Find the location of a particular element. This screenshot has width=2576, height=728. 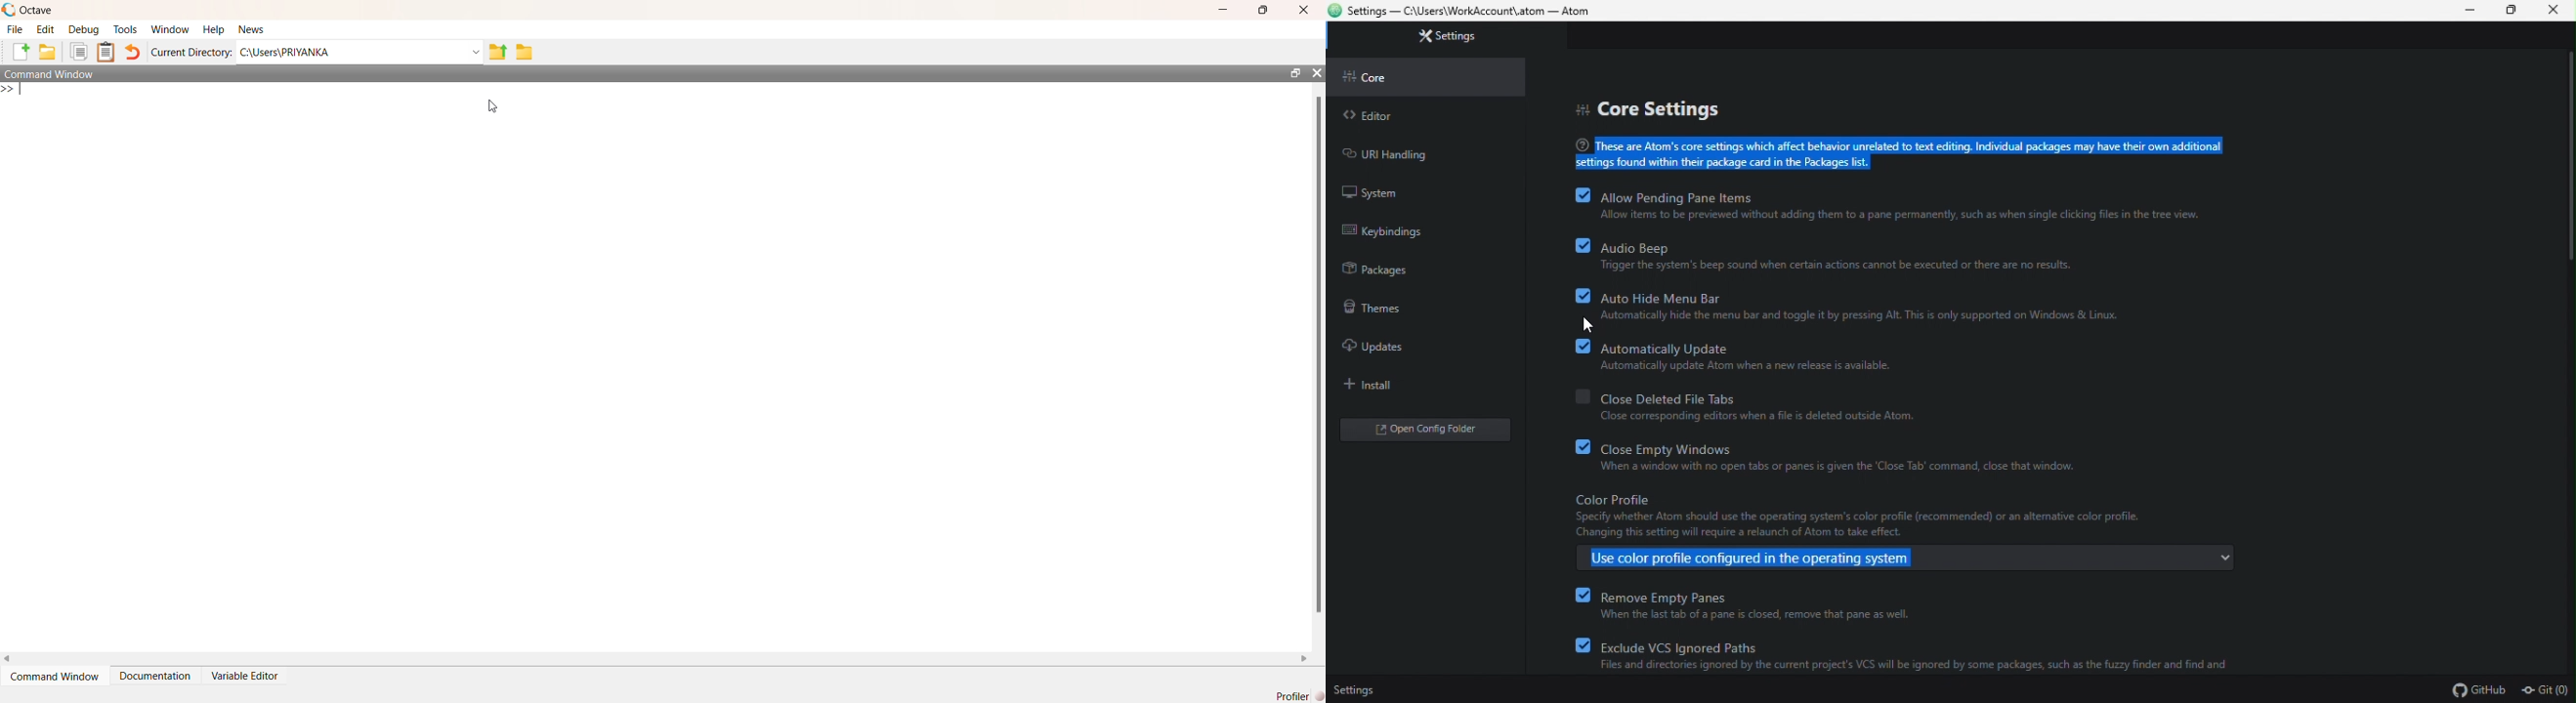

one directory up is located at coordinates (497, 52).